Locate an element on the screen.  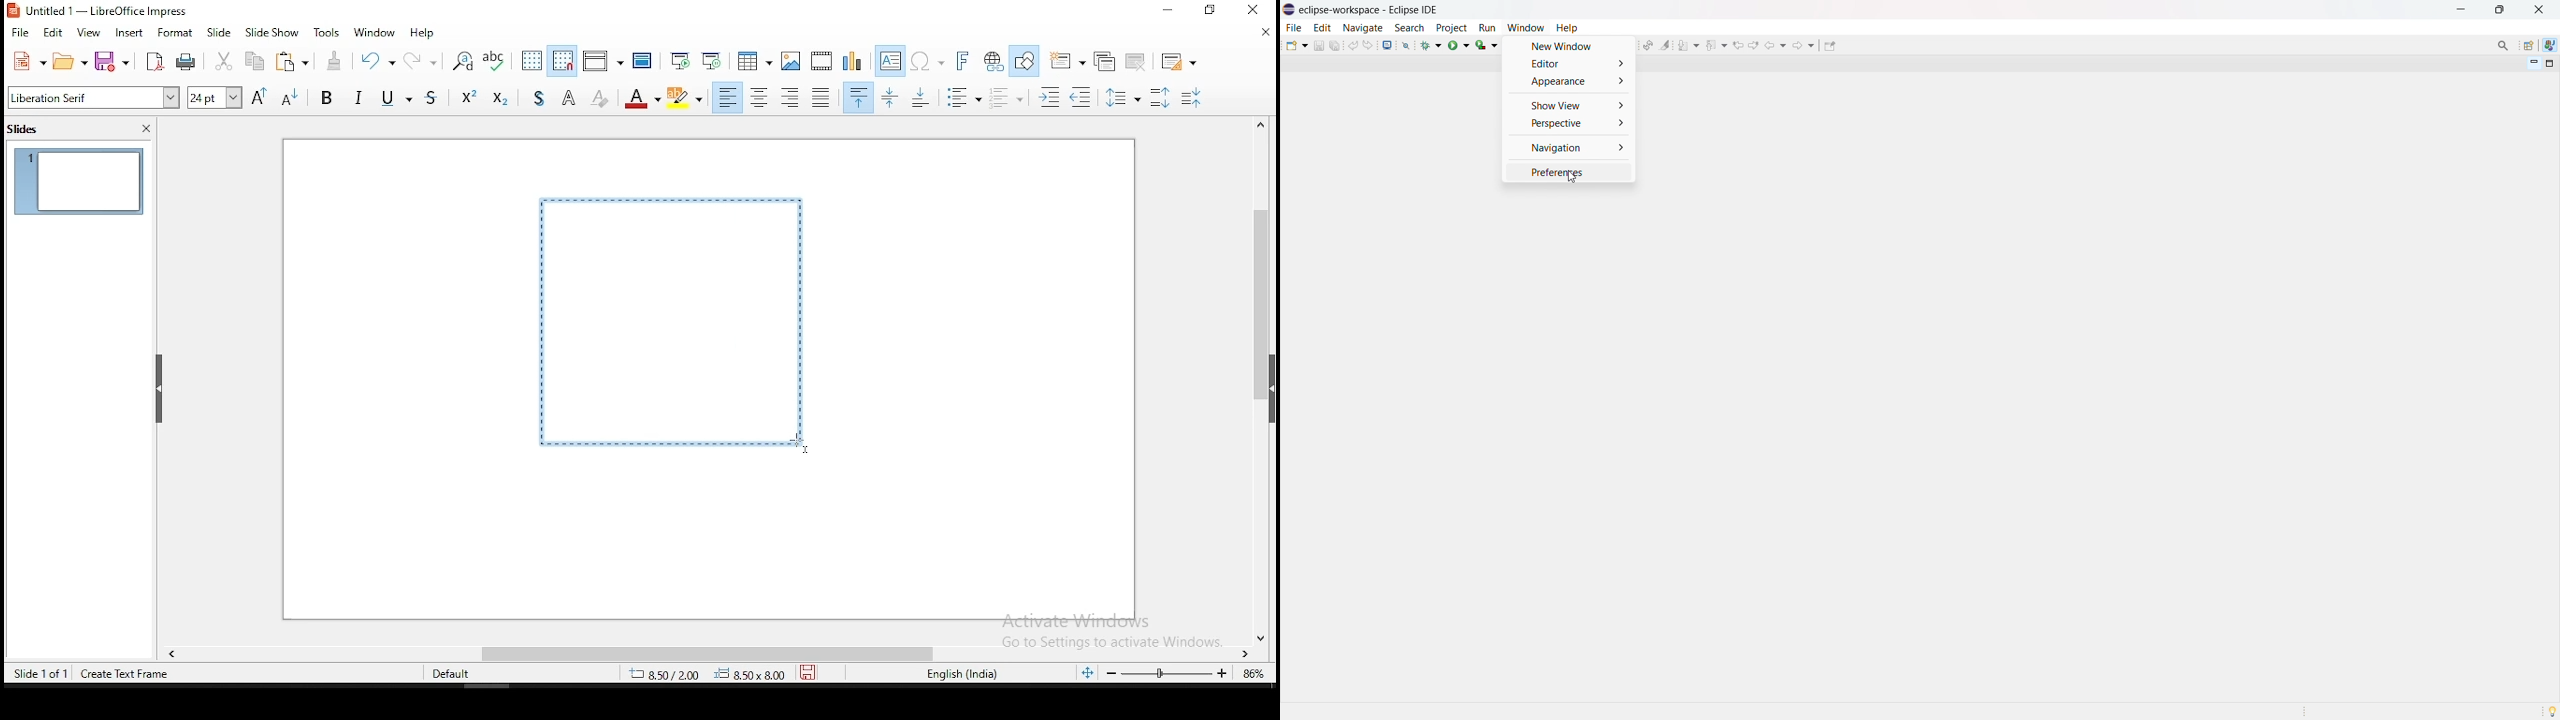
clear direct formatting is located at coordinates (599, 99).